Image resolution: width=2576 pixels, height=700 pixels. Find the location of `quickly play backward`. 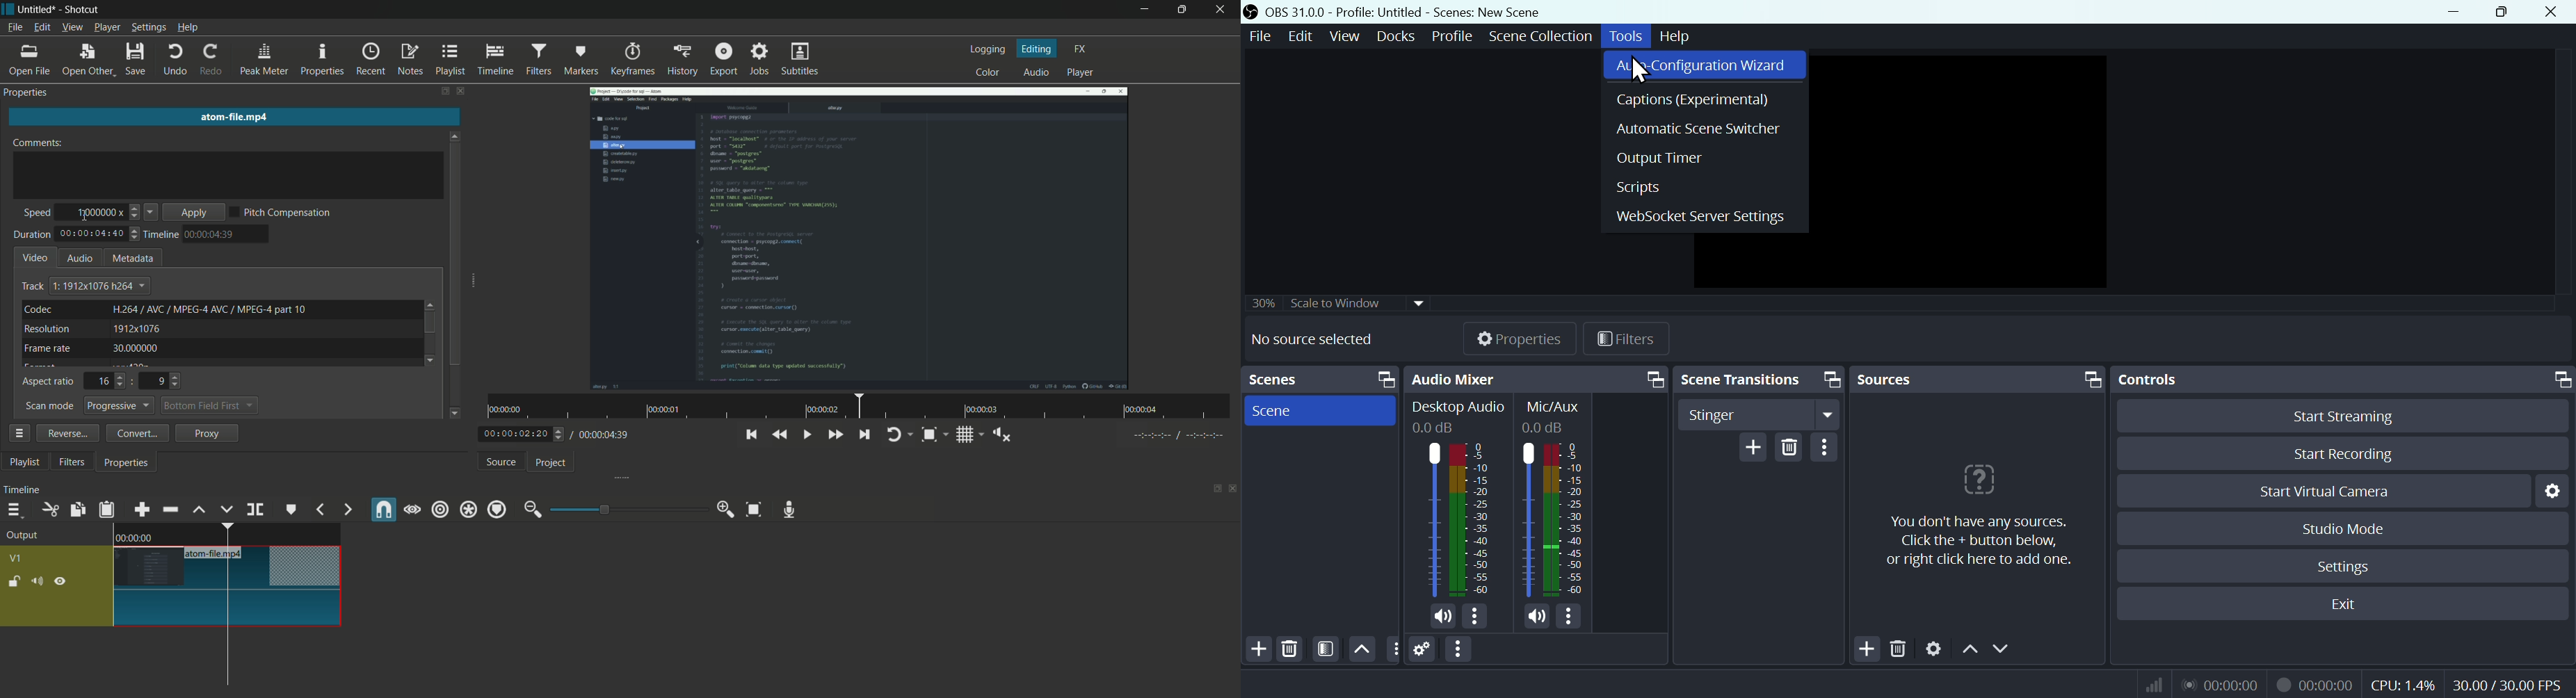

quickly play backward is located at coordinates (780, 435).